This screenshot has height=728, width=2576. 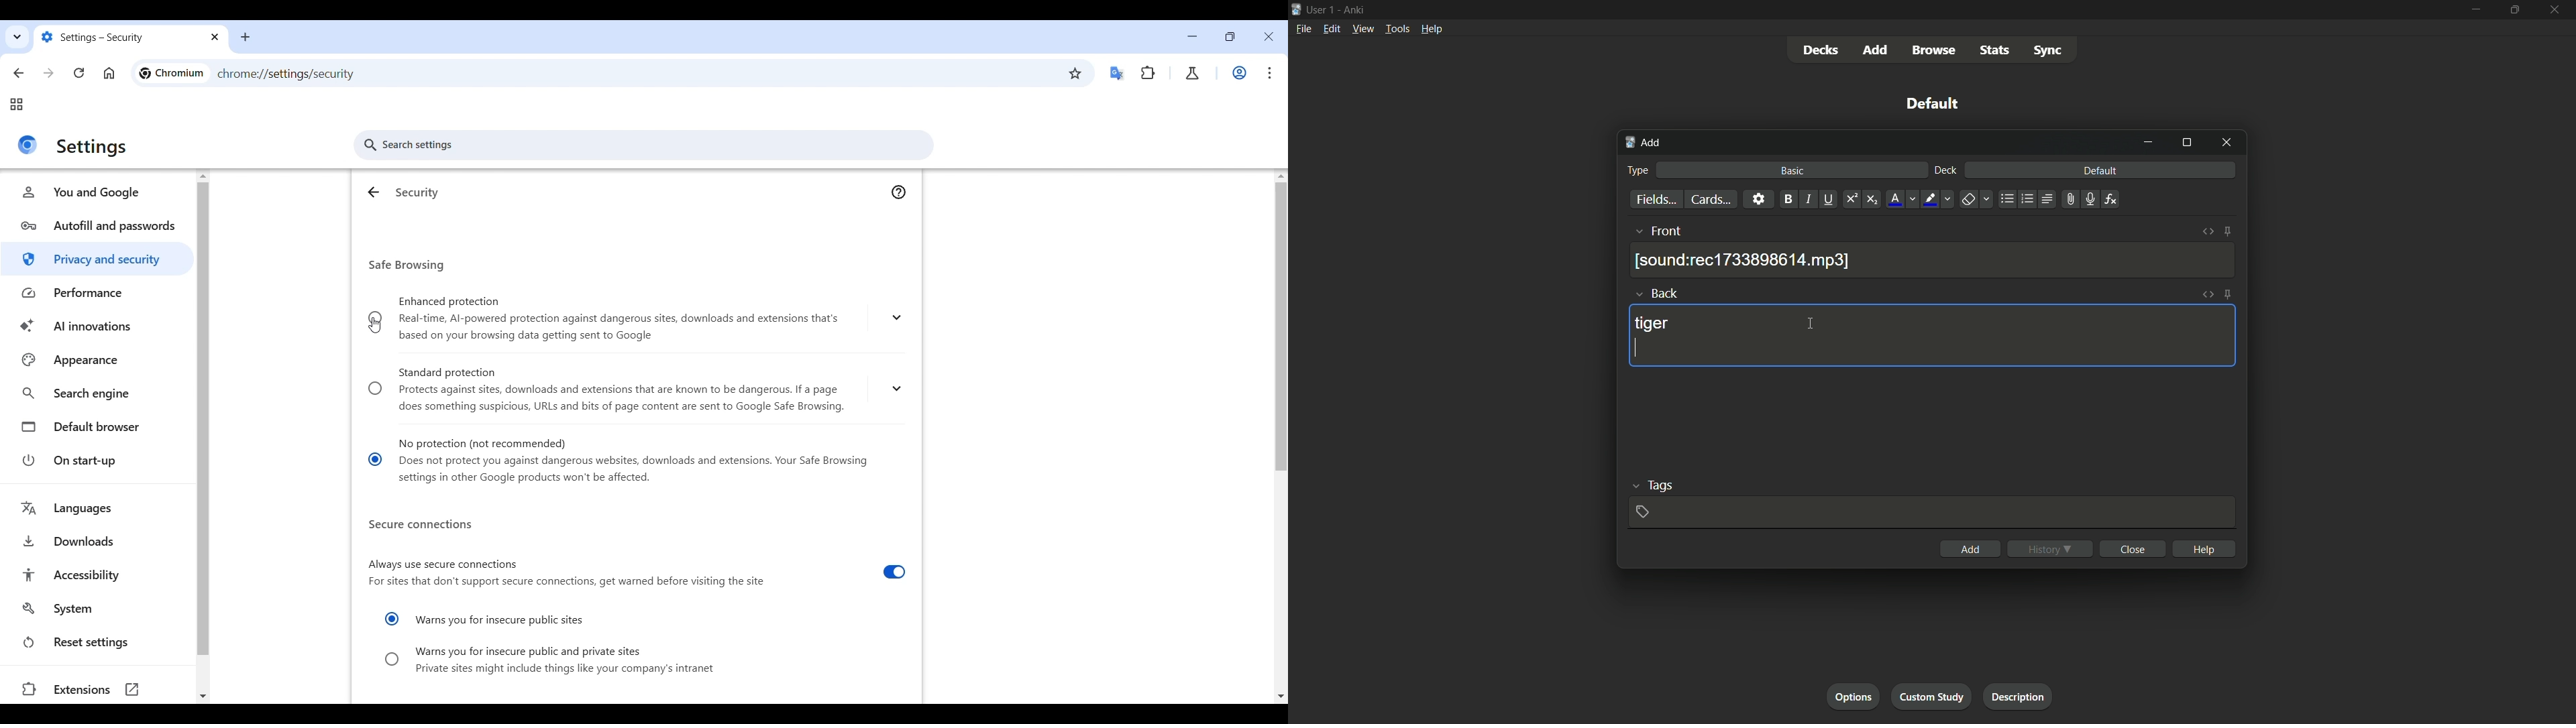 What do you see at coordinates (1933, 697) in the screenshot?
I see `custom study` at bounding box center [1933, 697].